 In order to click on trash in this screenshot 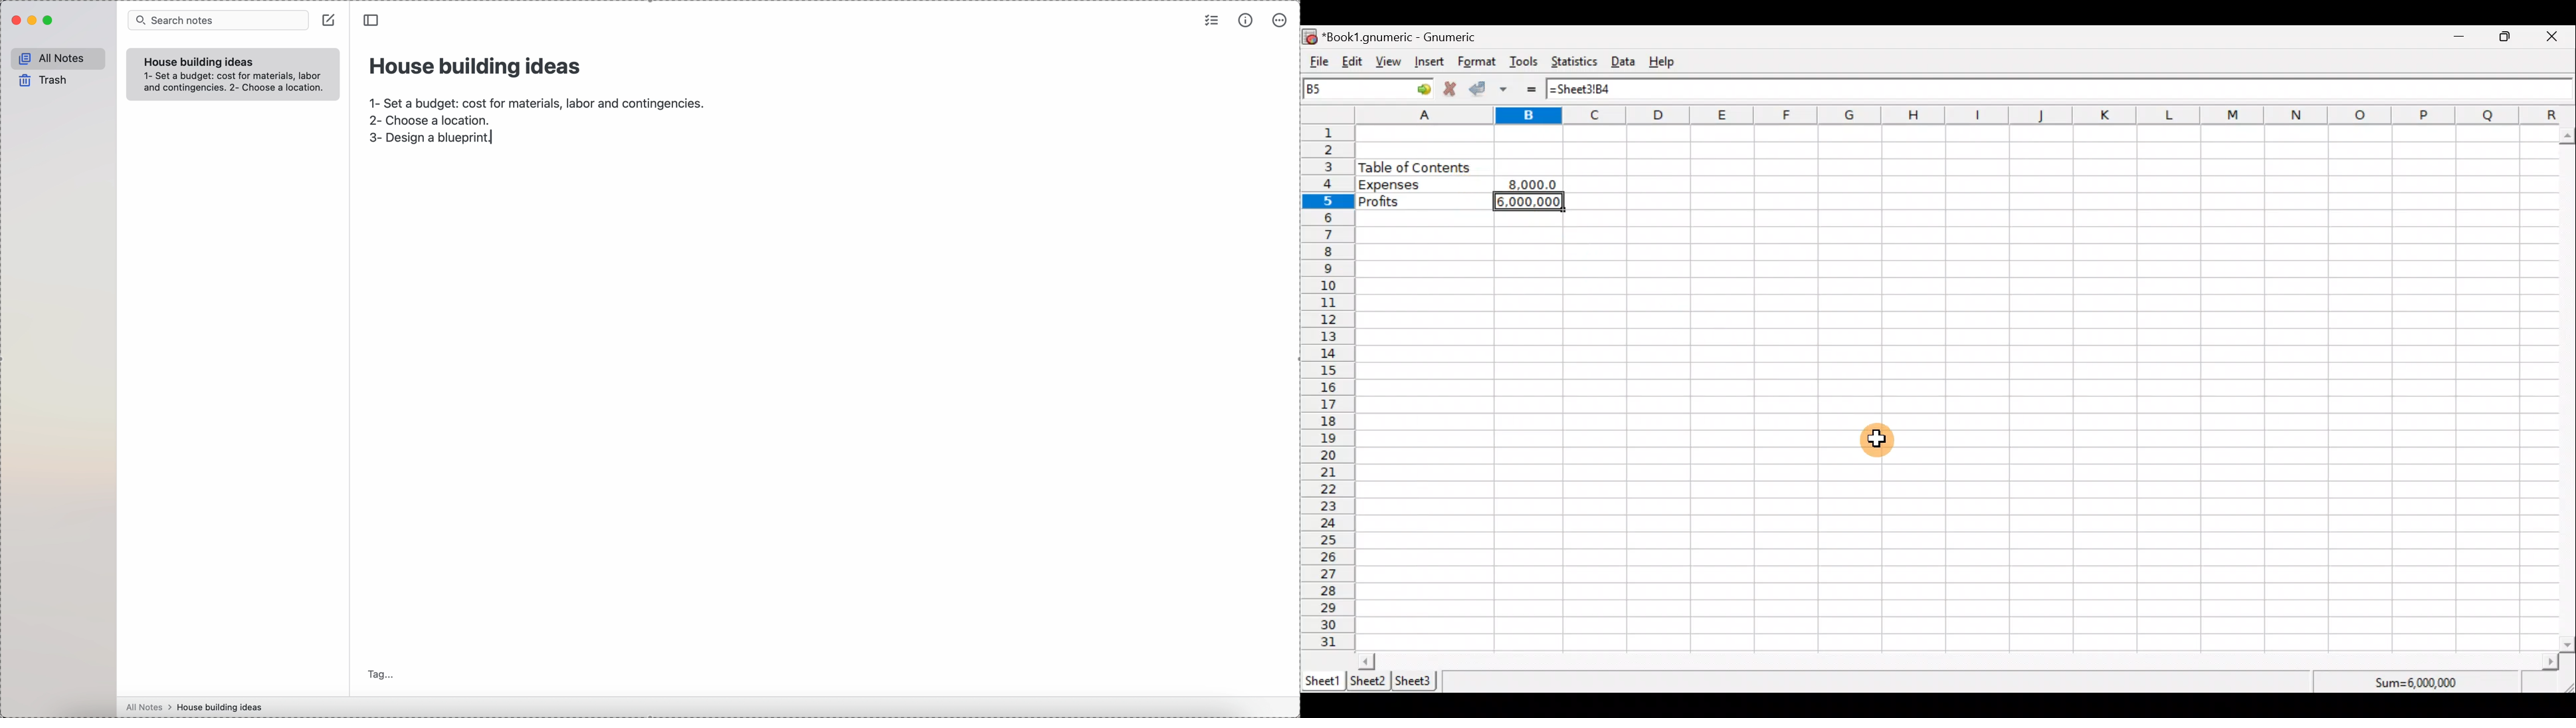, I will do `click(41, 81)`.